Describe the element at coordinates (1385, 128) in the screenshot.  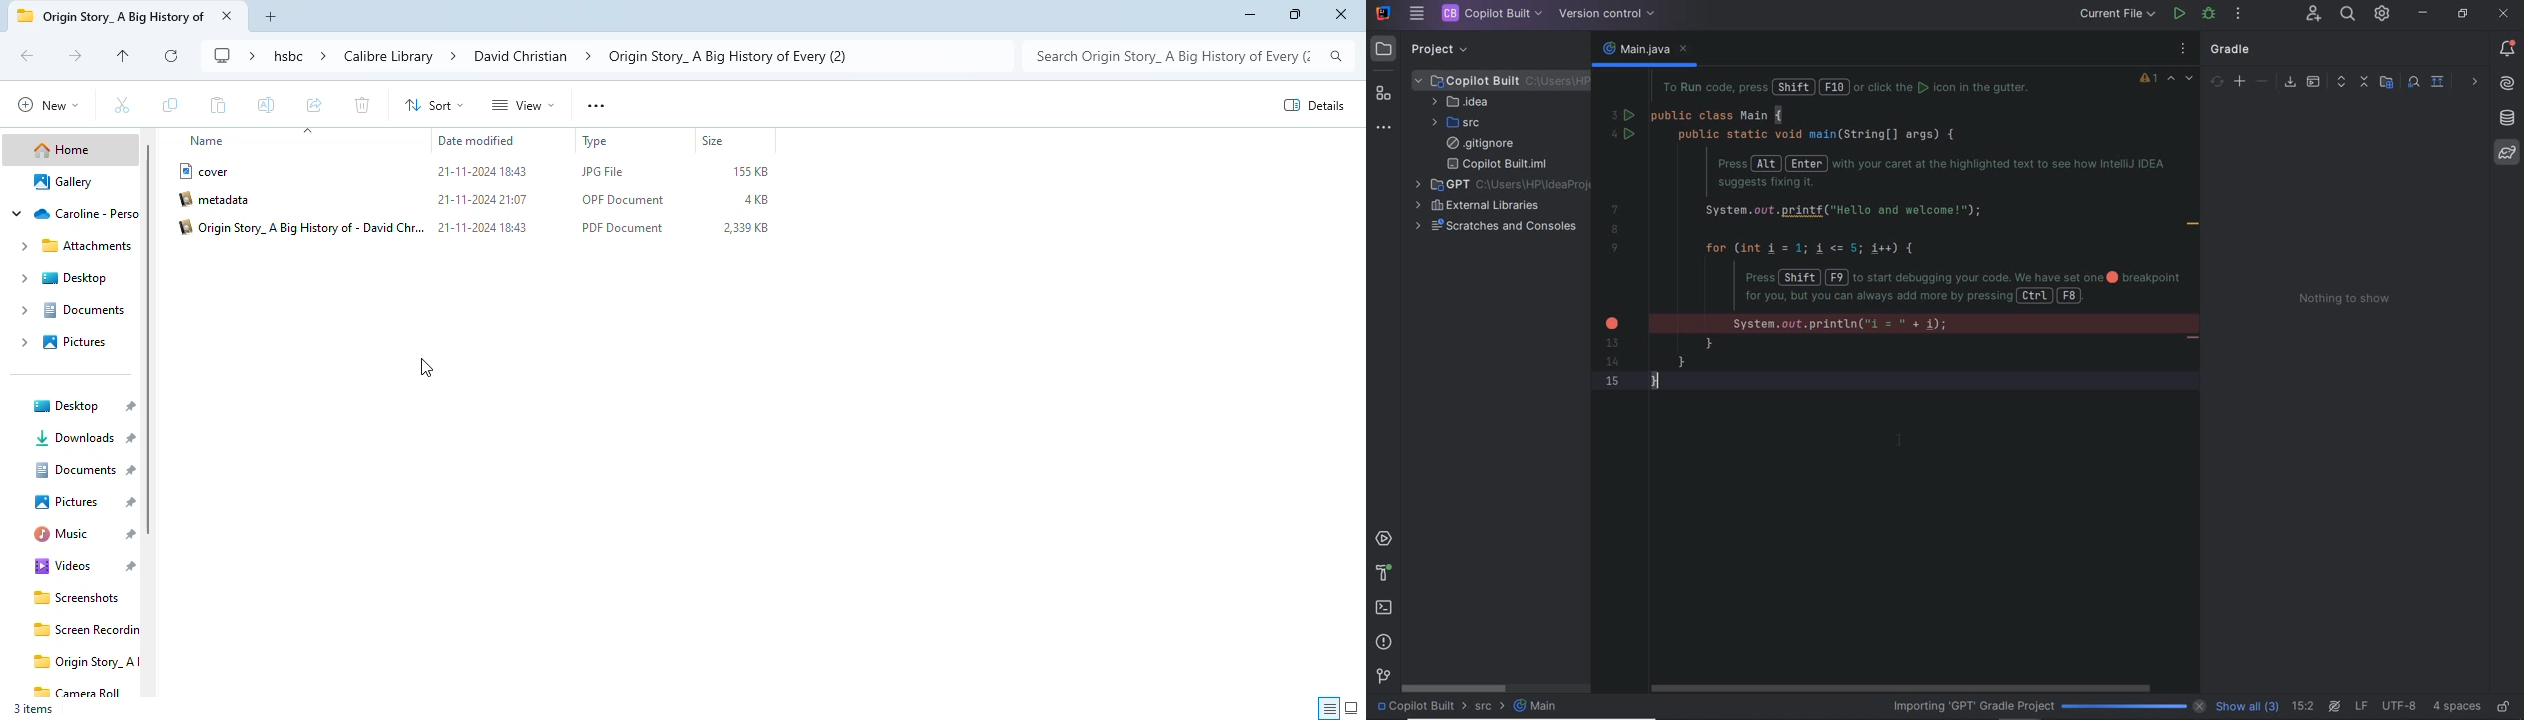
I see `more tool windows` at that location.